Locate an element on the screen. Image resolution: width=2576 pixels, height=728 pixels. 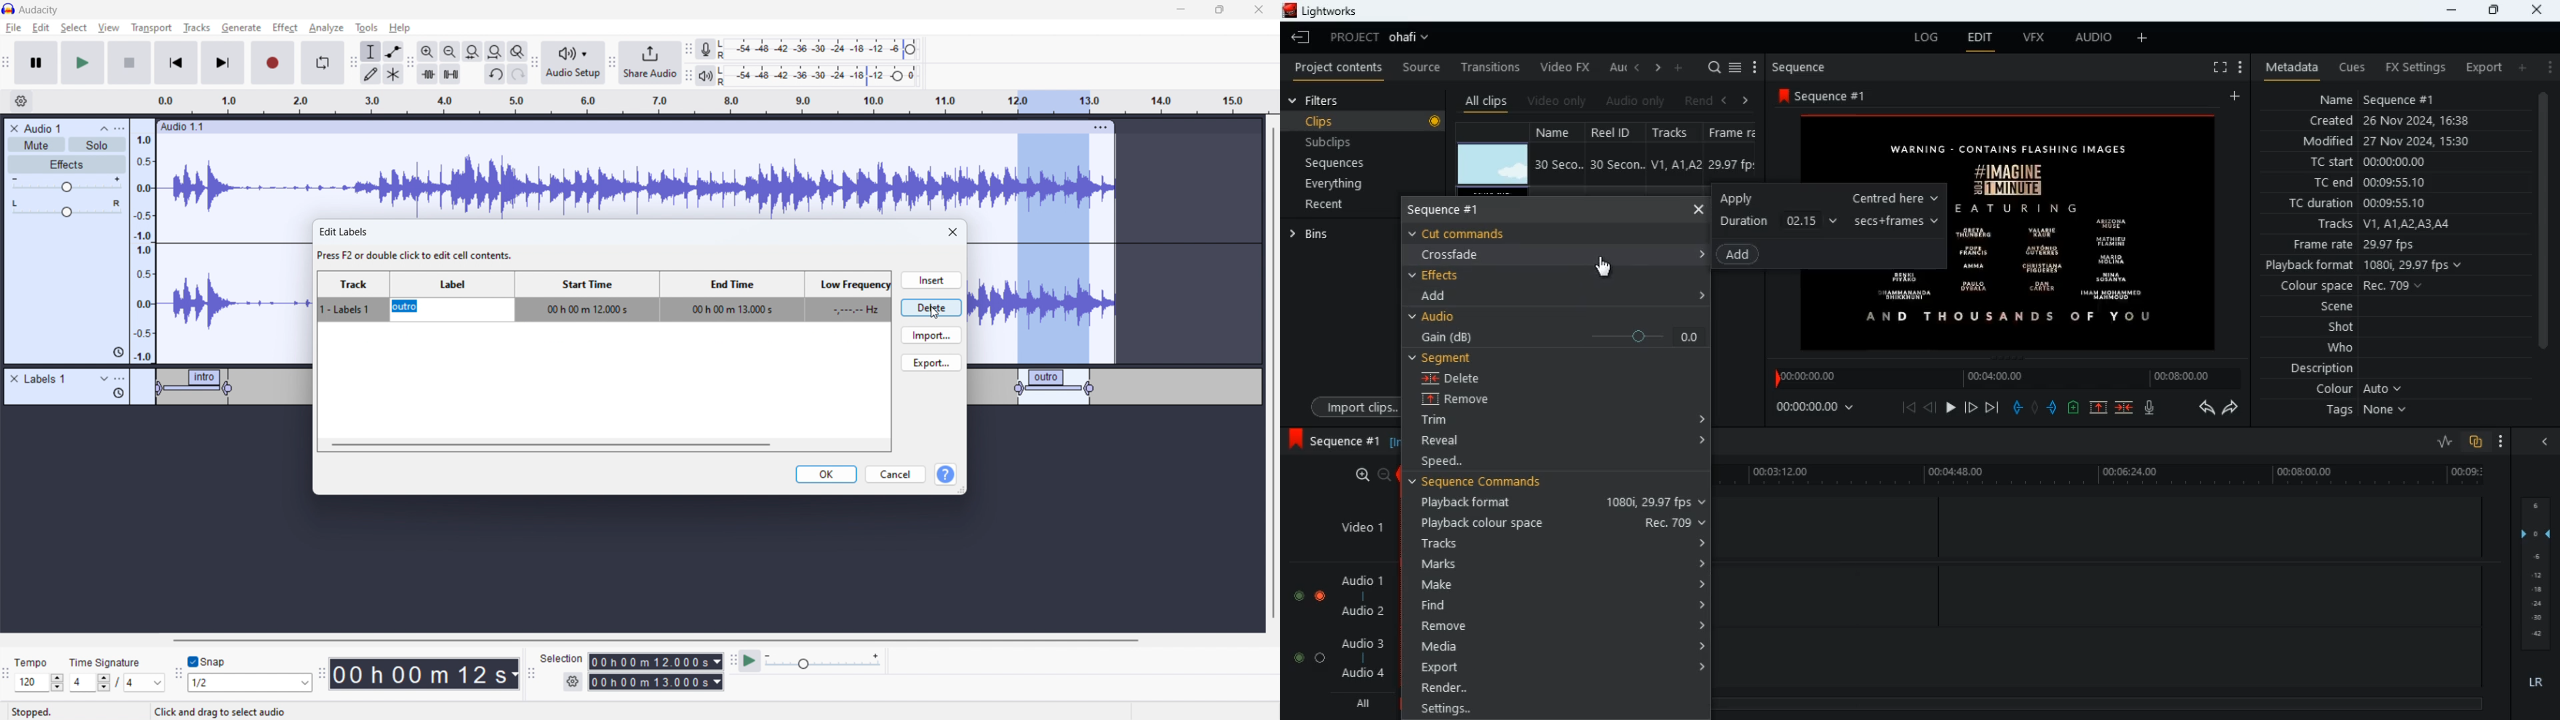
playback speed is located at coordinates (822, 661).